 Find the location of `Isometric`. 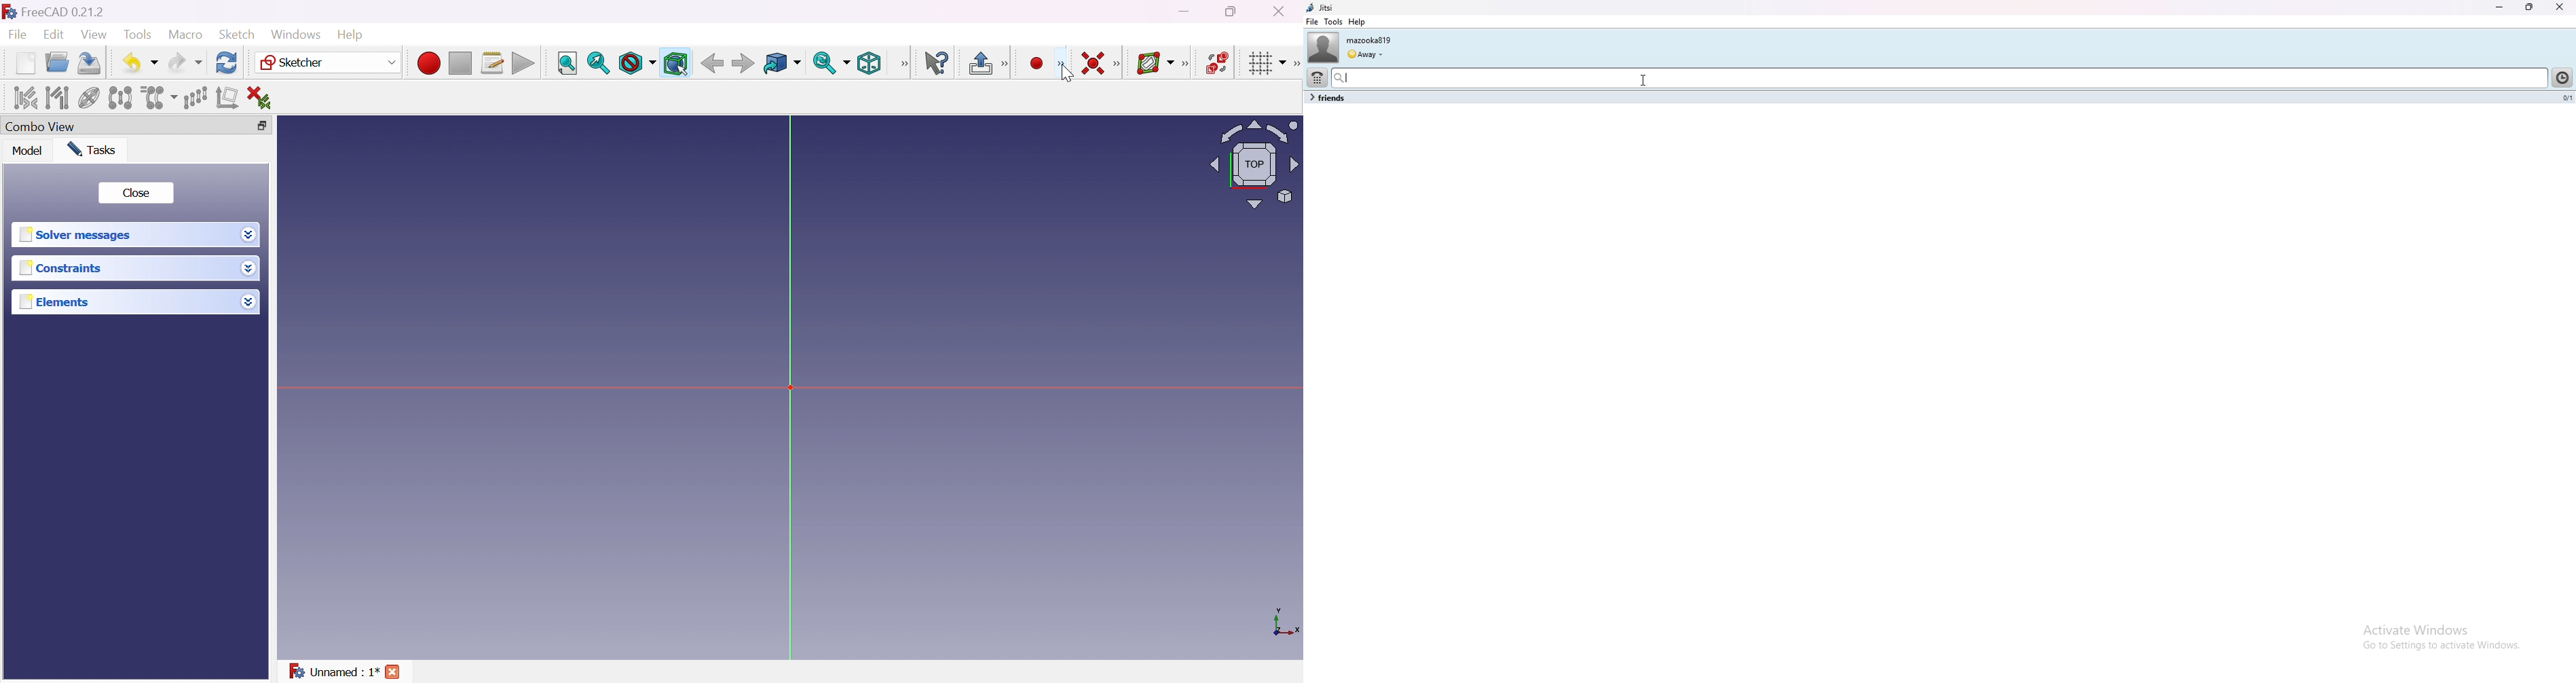

Isometric is located at coordinates (869, 62).